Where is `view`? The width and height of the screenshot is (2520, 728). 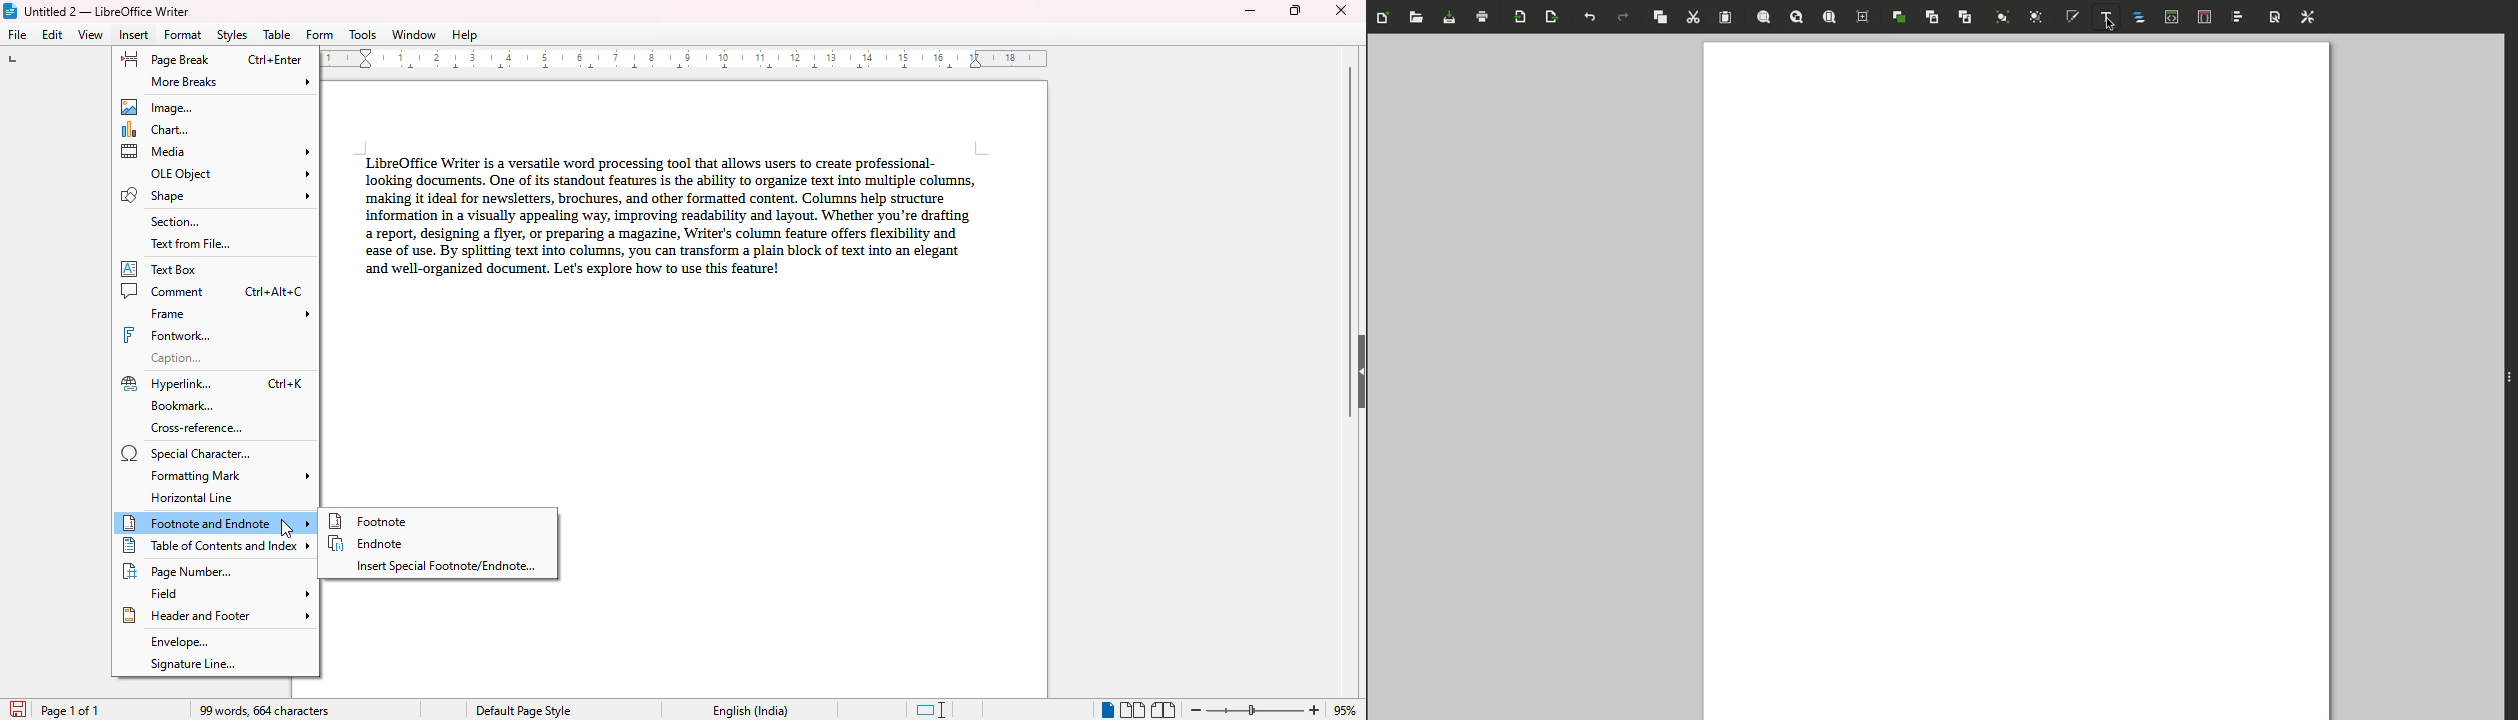
view is located at coordinates (92, 35).